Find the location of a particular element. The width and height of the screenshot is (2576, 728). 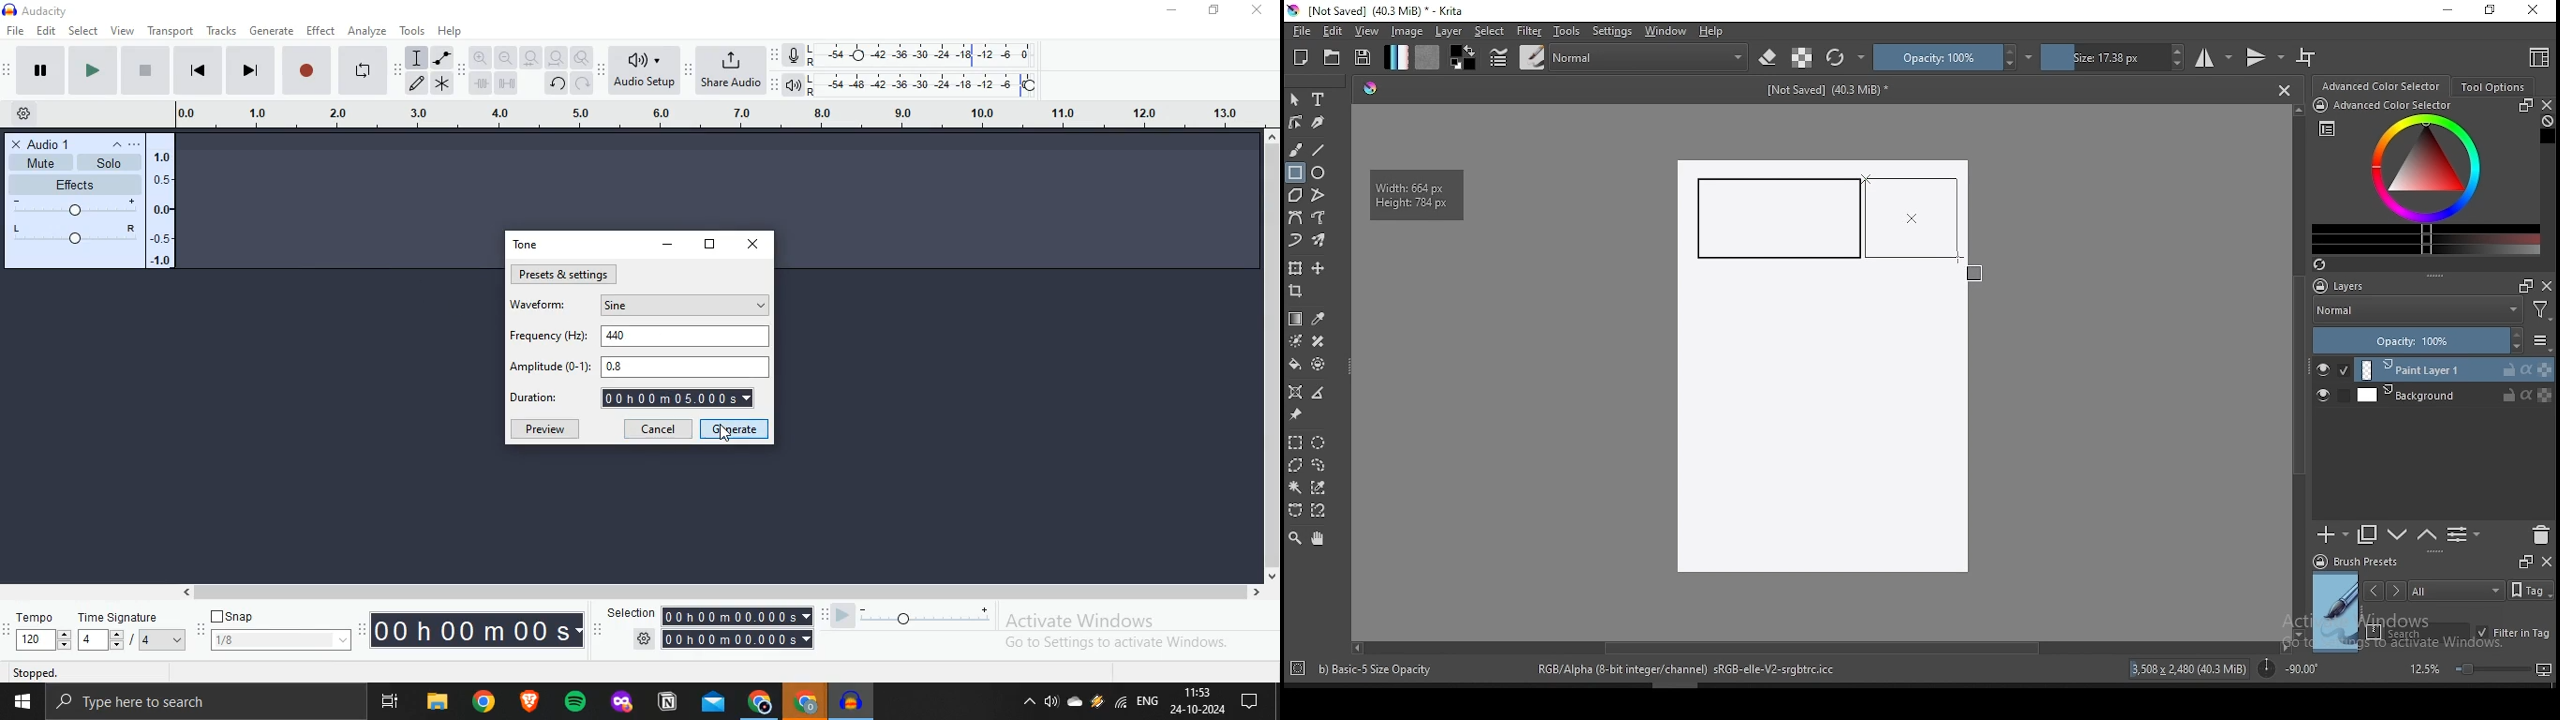

polygon selection tool is located at coordinates (1296, 465).